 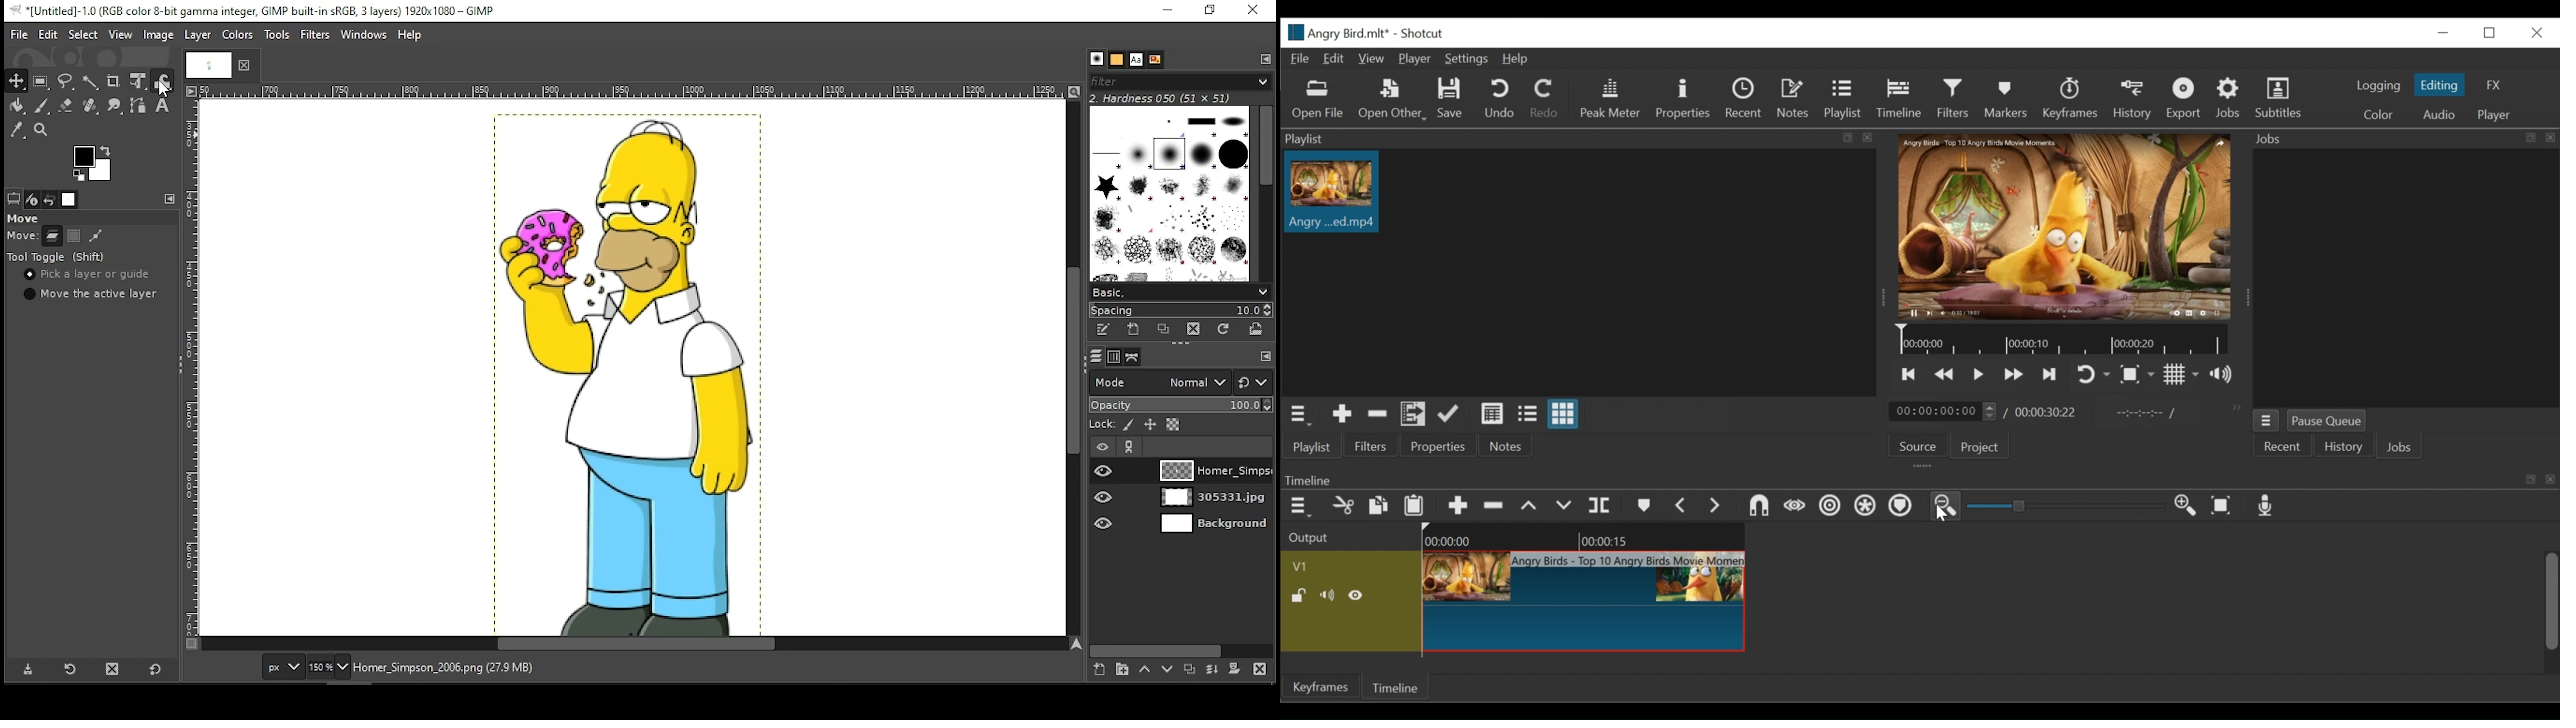 What do you see at coordinates (2282, 447) in the screenshot?
I see `Recent` at bounding box center [2282, 447].